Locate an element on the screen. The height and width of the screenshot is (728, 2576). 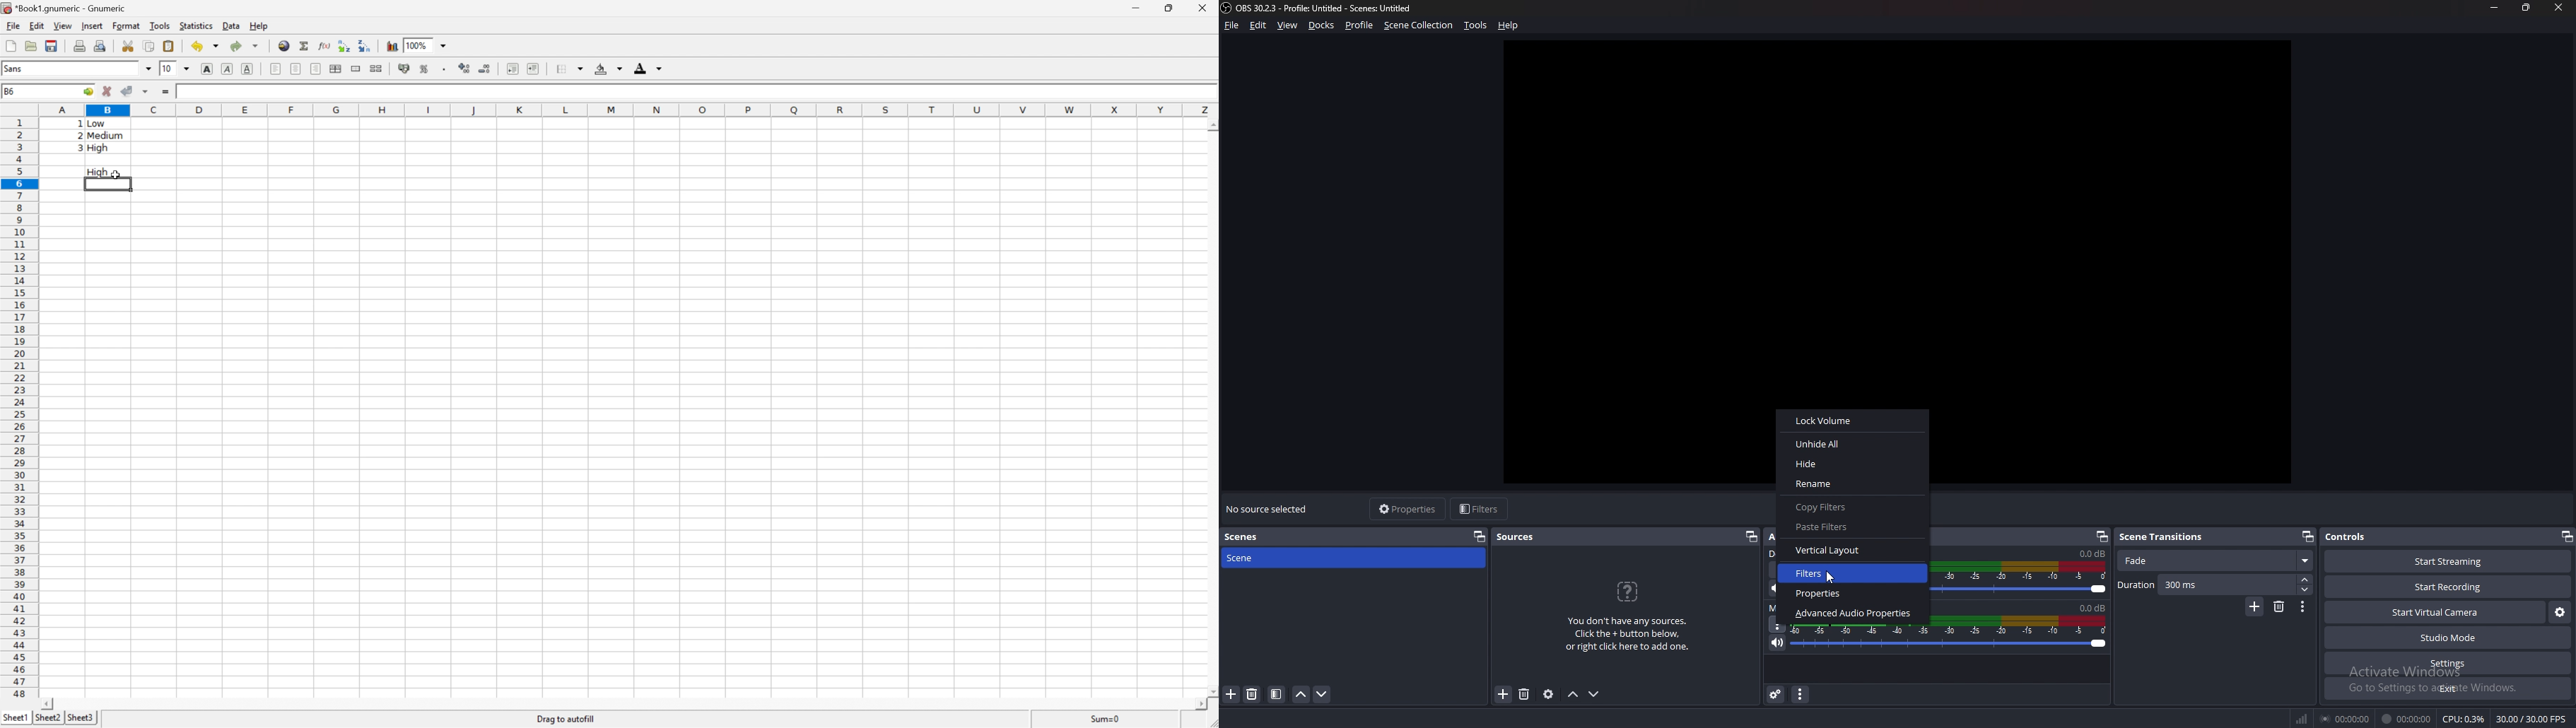
add scene is located at coordinates (1231, 694).